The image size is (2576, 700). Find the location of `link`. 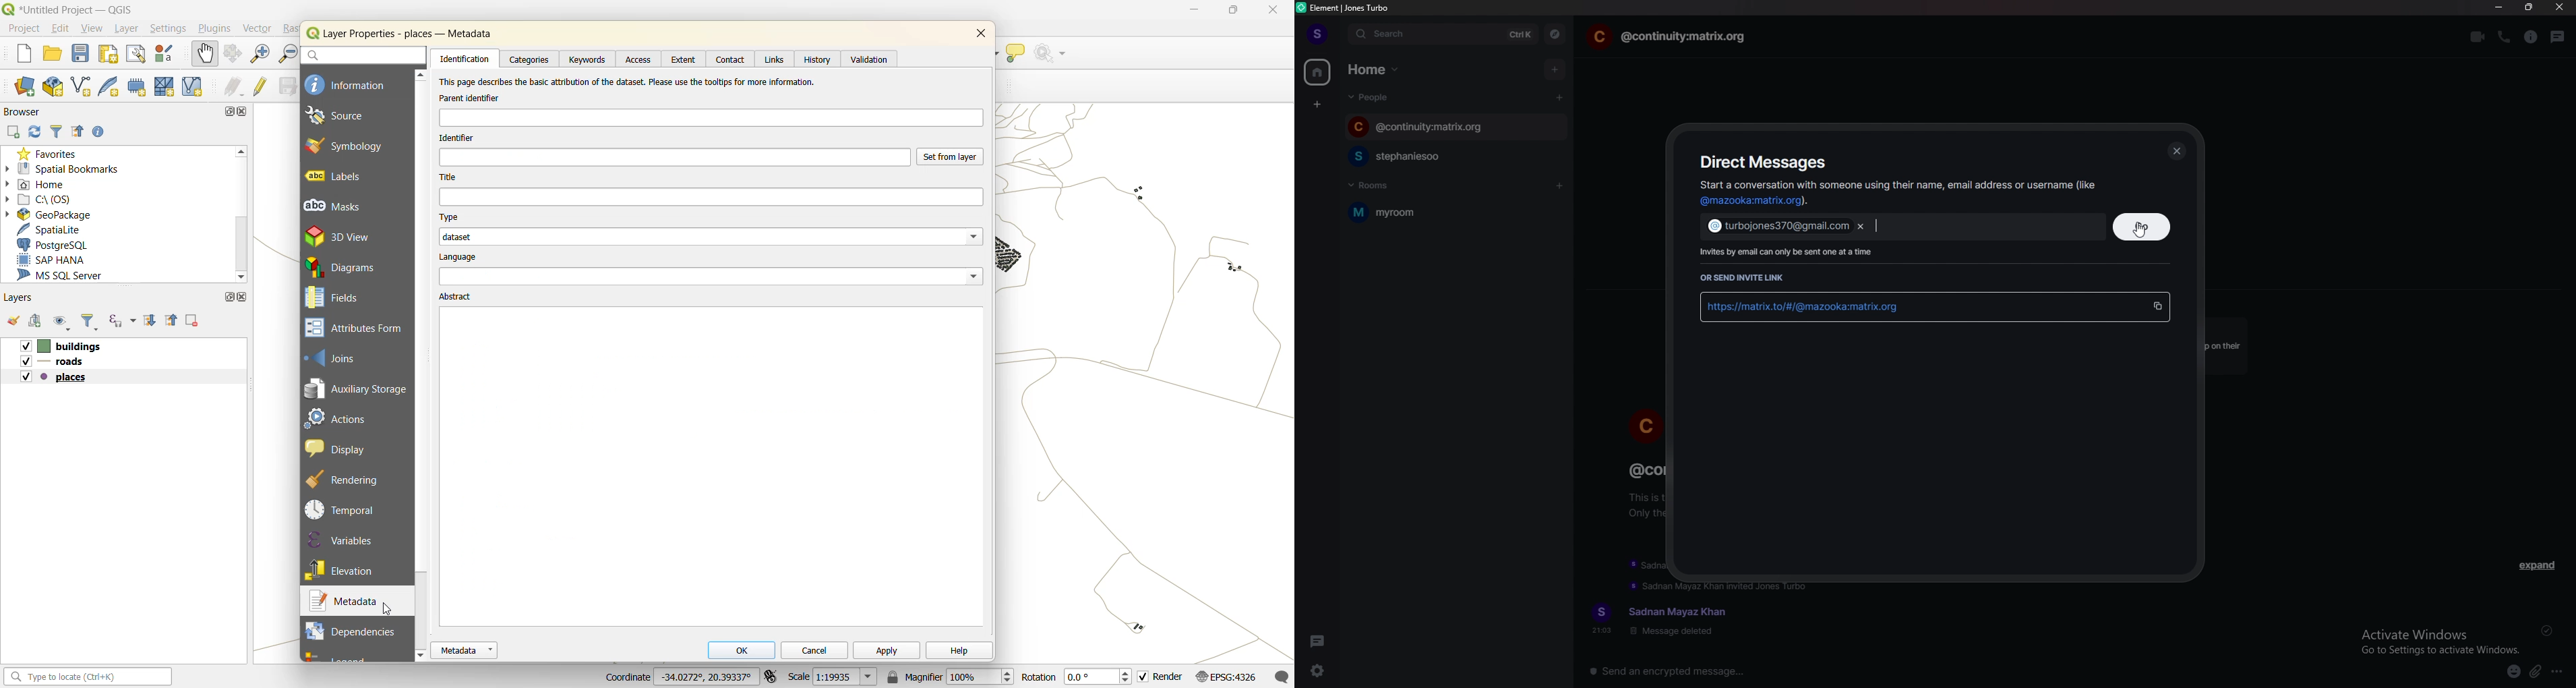

link is located at coordinates (1806, 307).